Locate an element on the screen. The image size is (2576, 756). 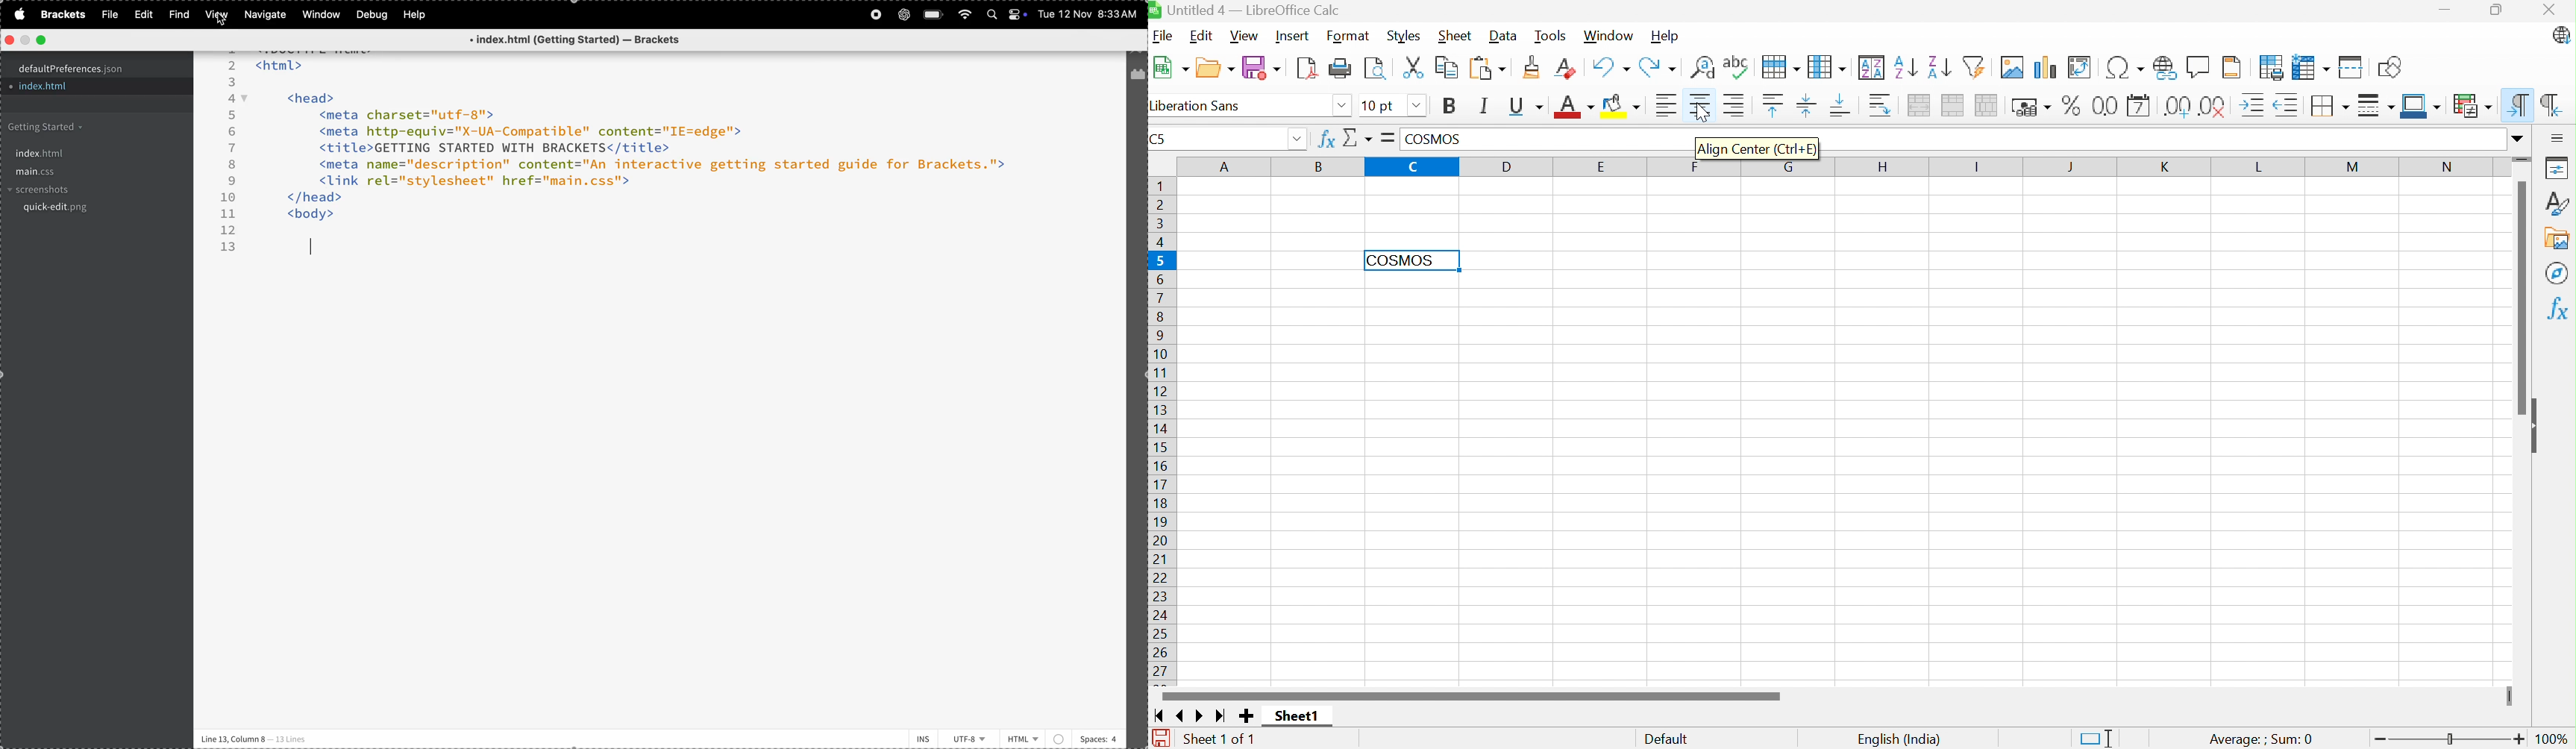
Decrease Indent is located at coordinates (2287, 107).